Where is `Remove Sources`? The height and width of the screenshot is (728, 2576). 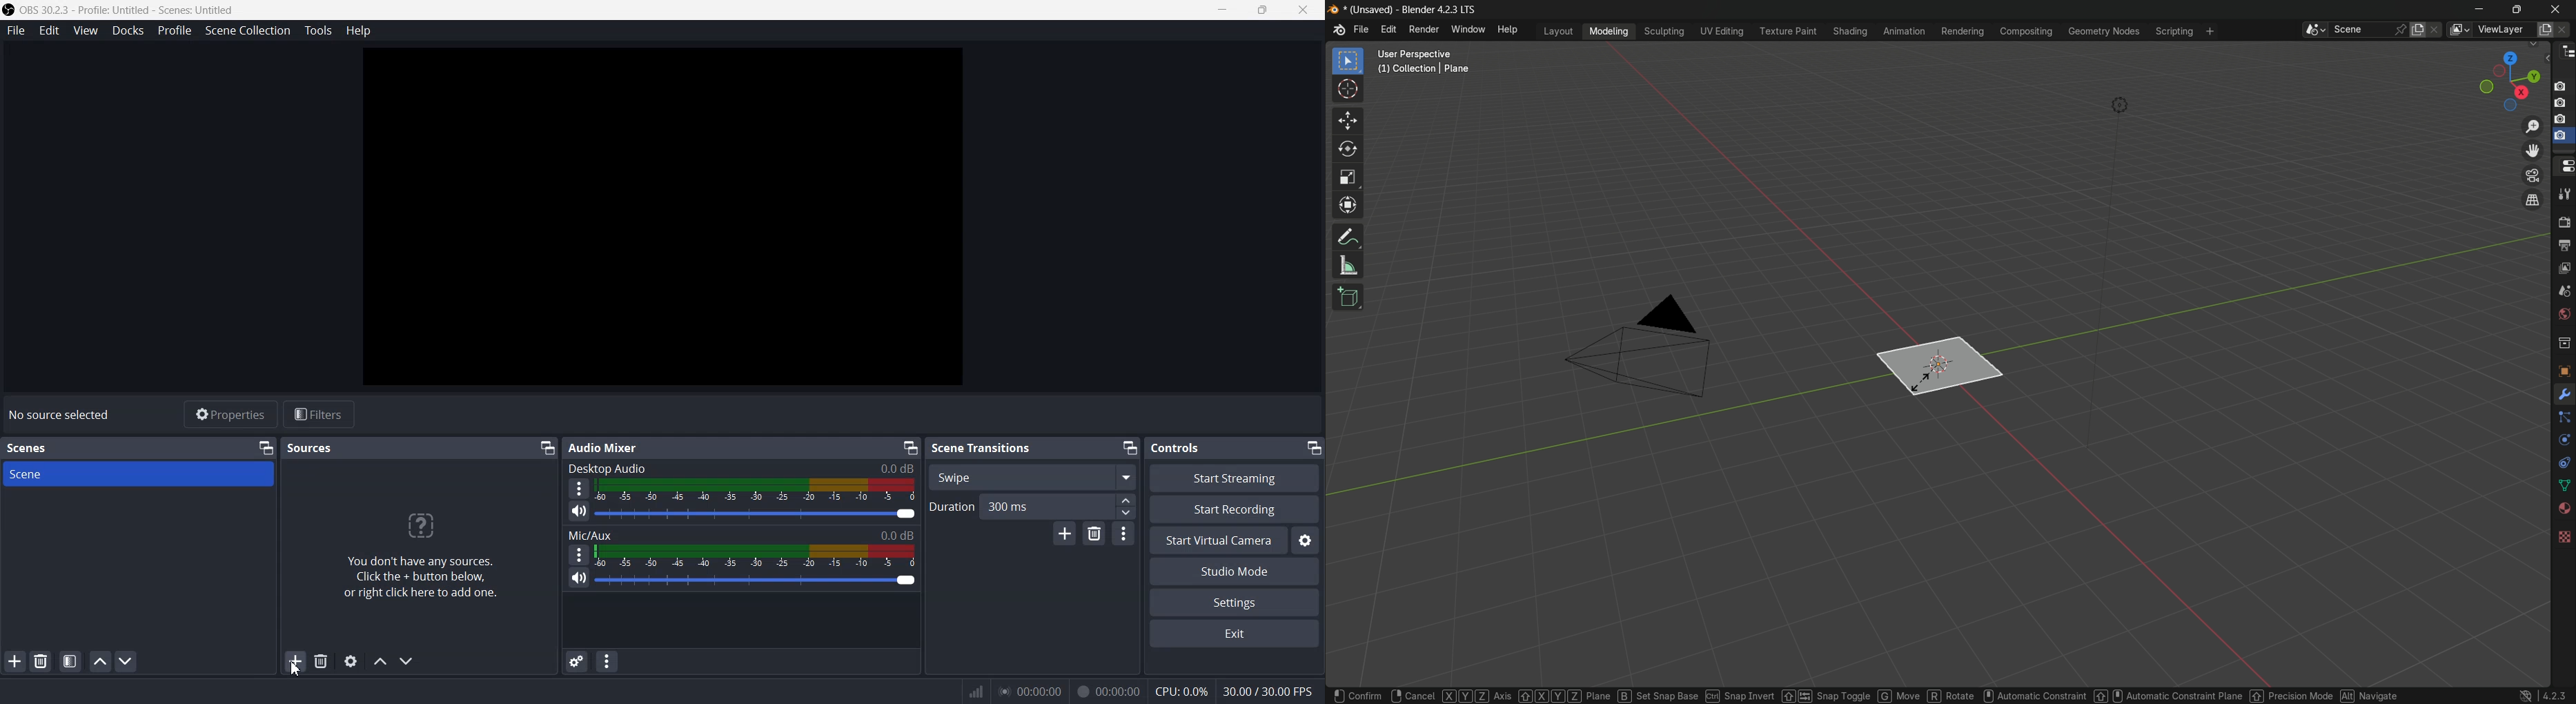 Remove Sources is located at coordinates (321, 661).